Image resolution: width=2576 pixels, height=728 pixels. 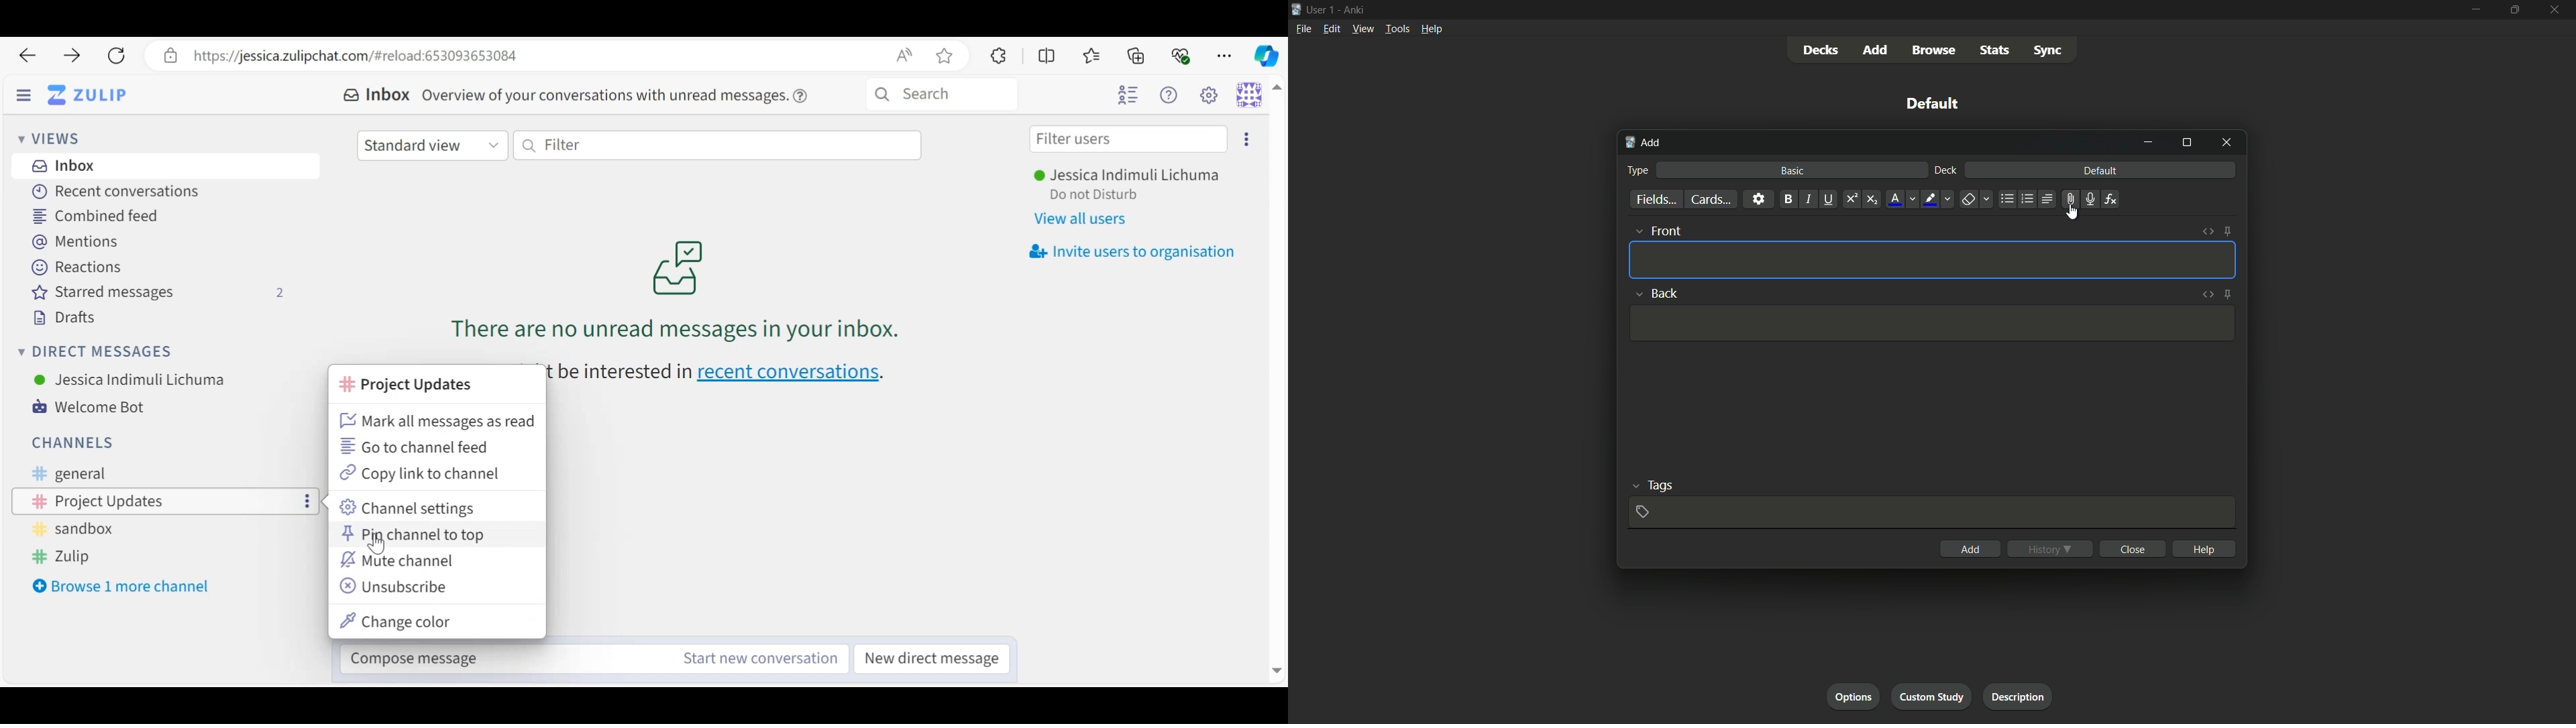 I want to click on Welcome Bot, so click(x=97, y=408).